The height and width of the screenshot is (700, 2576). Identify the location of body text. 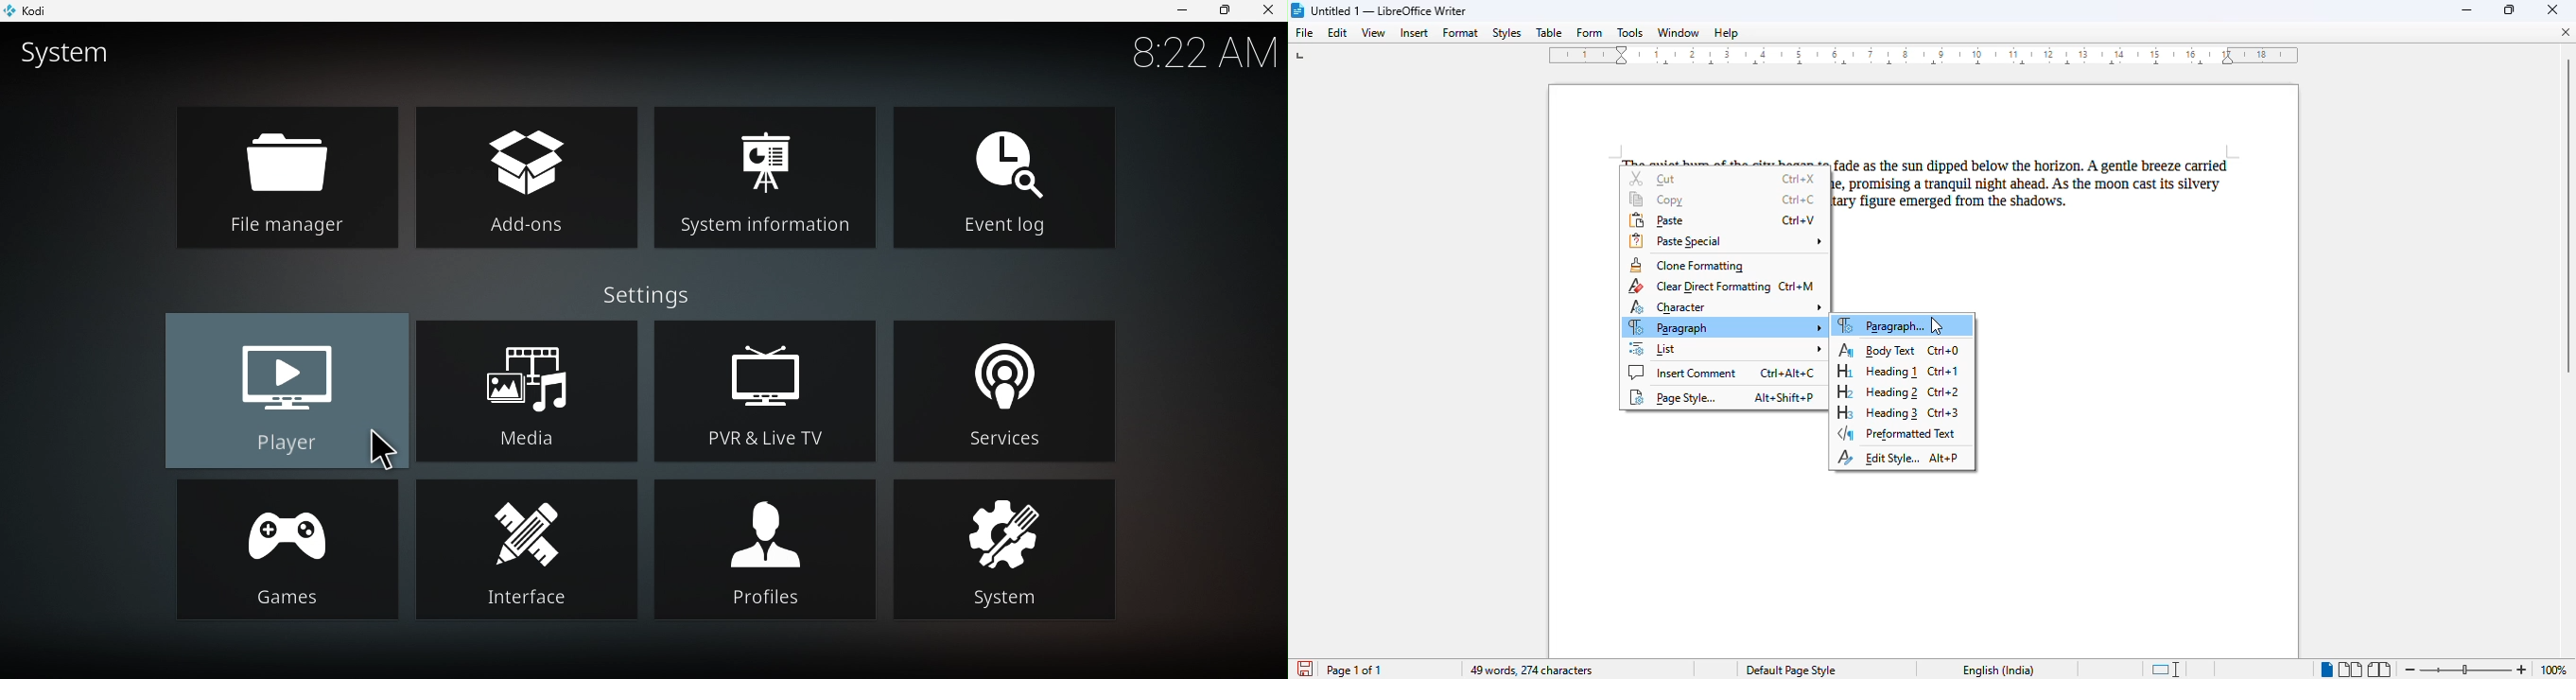
(1897, 350).